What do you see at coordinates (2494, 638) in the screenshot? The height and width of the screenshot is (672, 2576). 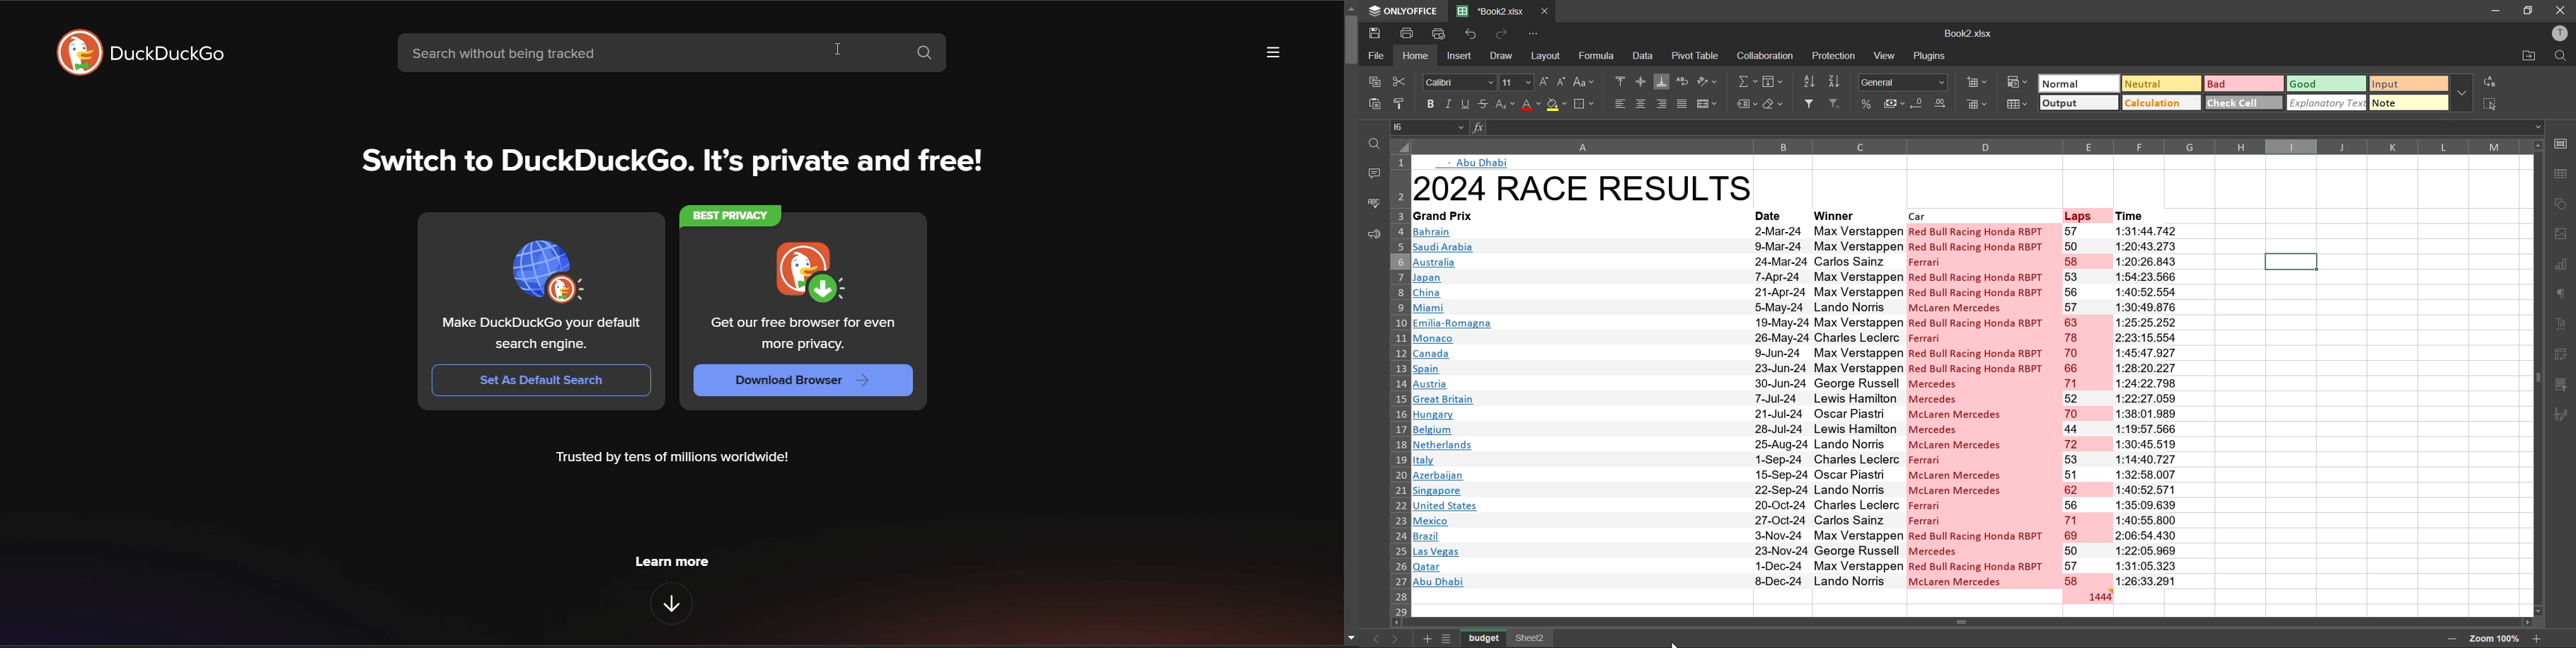 I see `zoom factor` at bounding box center [2494, 638].